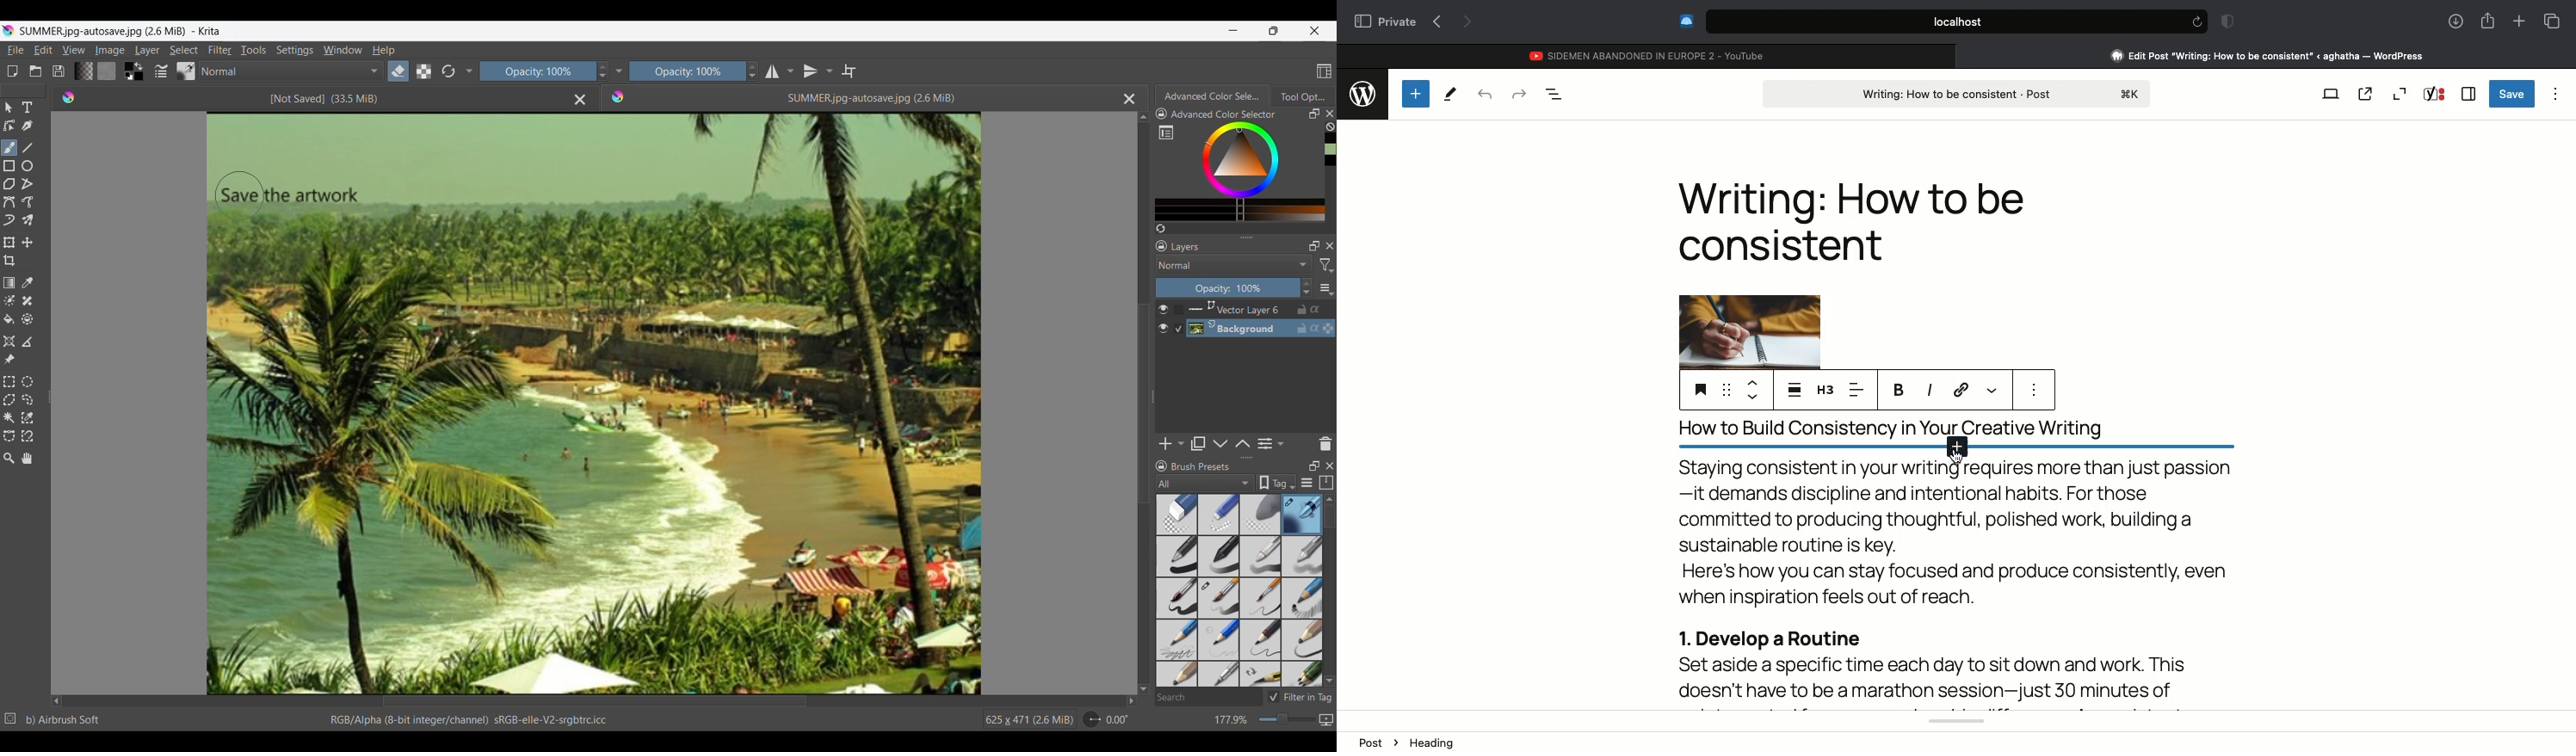 Image resolution: width=2576 pixels, height=756 pixels. What do you see at coordinates (1326, 288) in the screenshot?
I see `More settings` at bounding box center [1326, 288].